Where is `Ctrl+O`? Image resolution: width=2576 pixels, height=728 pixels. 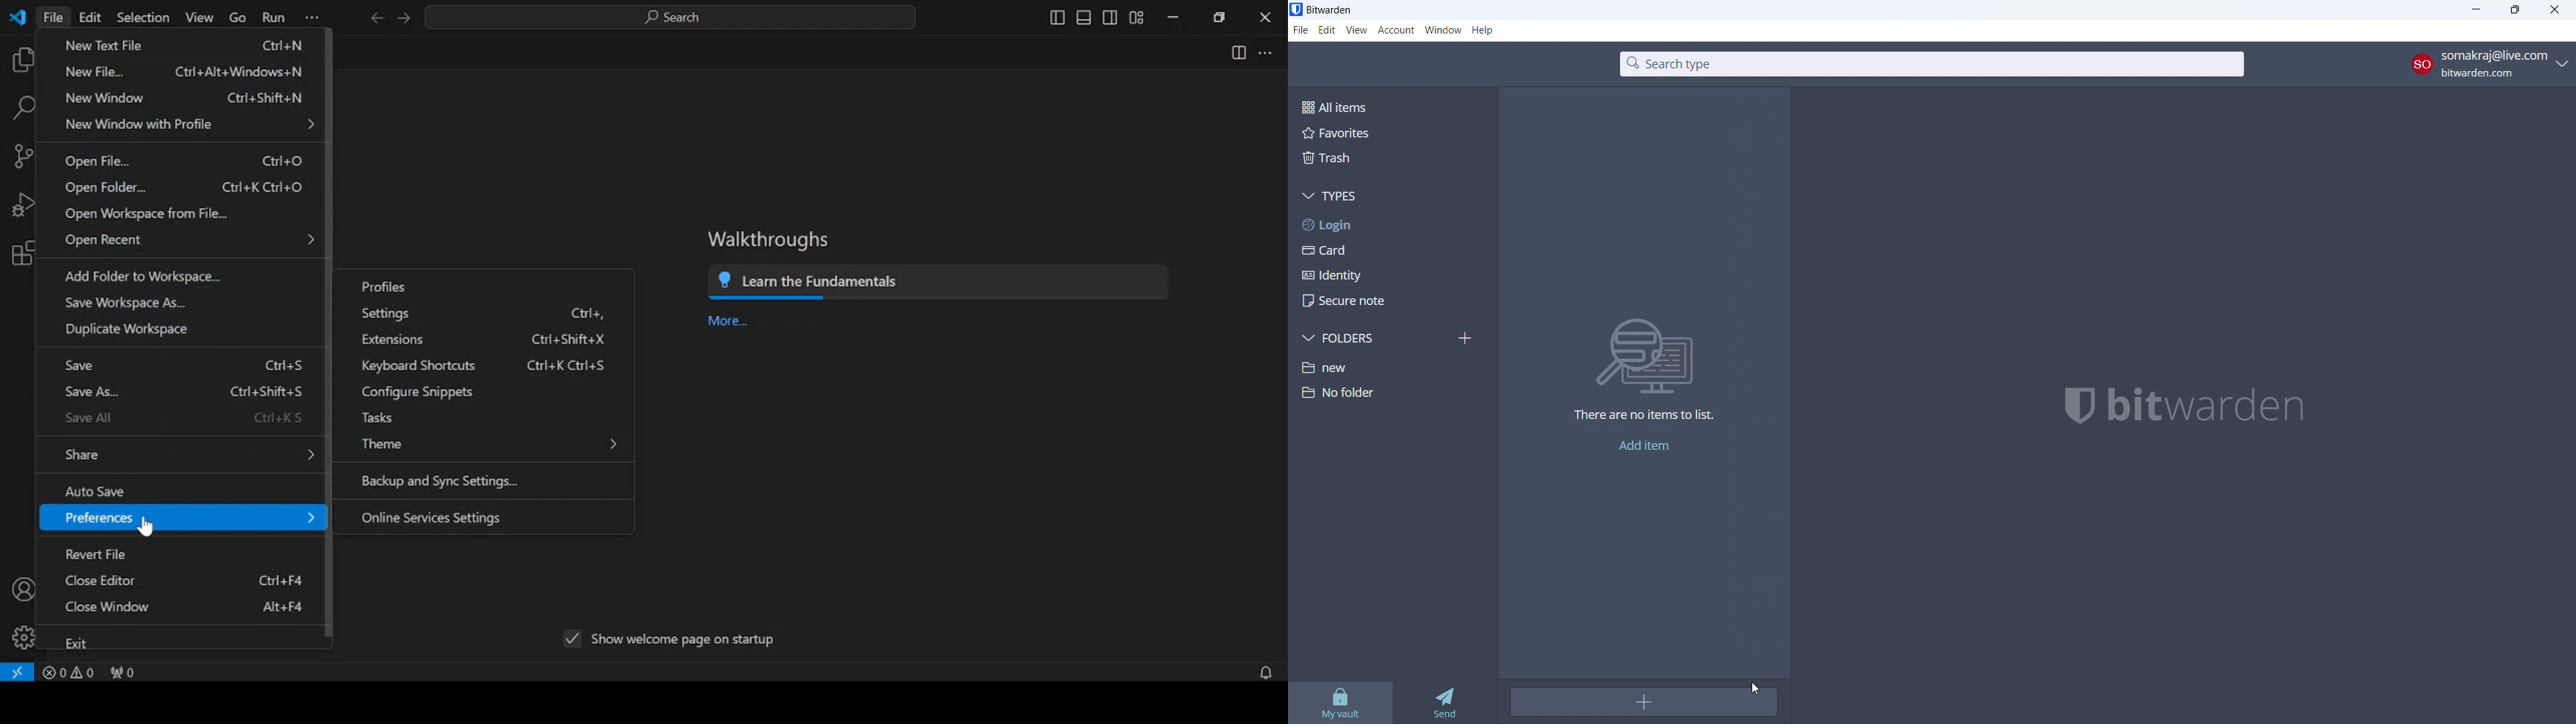
Ctrl+O is located at coordinates (284, 160).